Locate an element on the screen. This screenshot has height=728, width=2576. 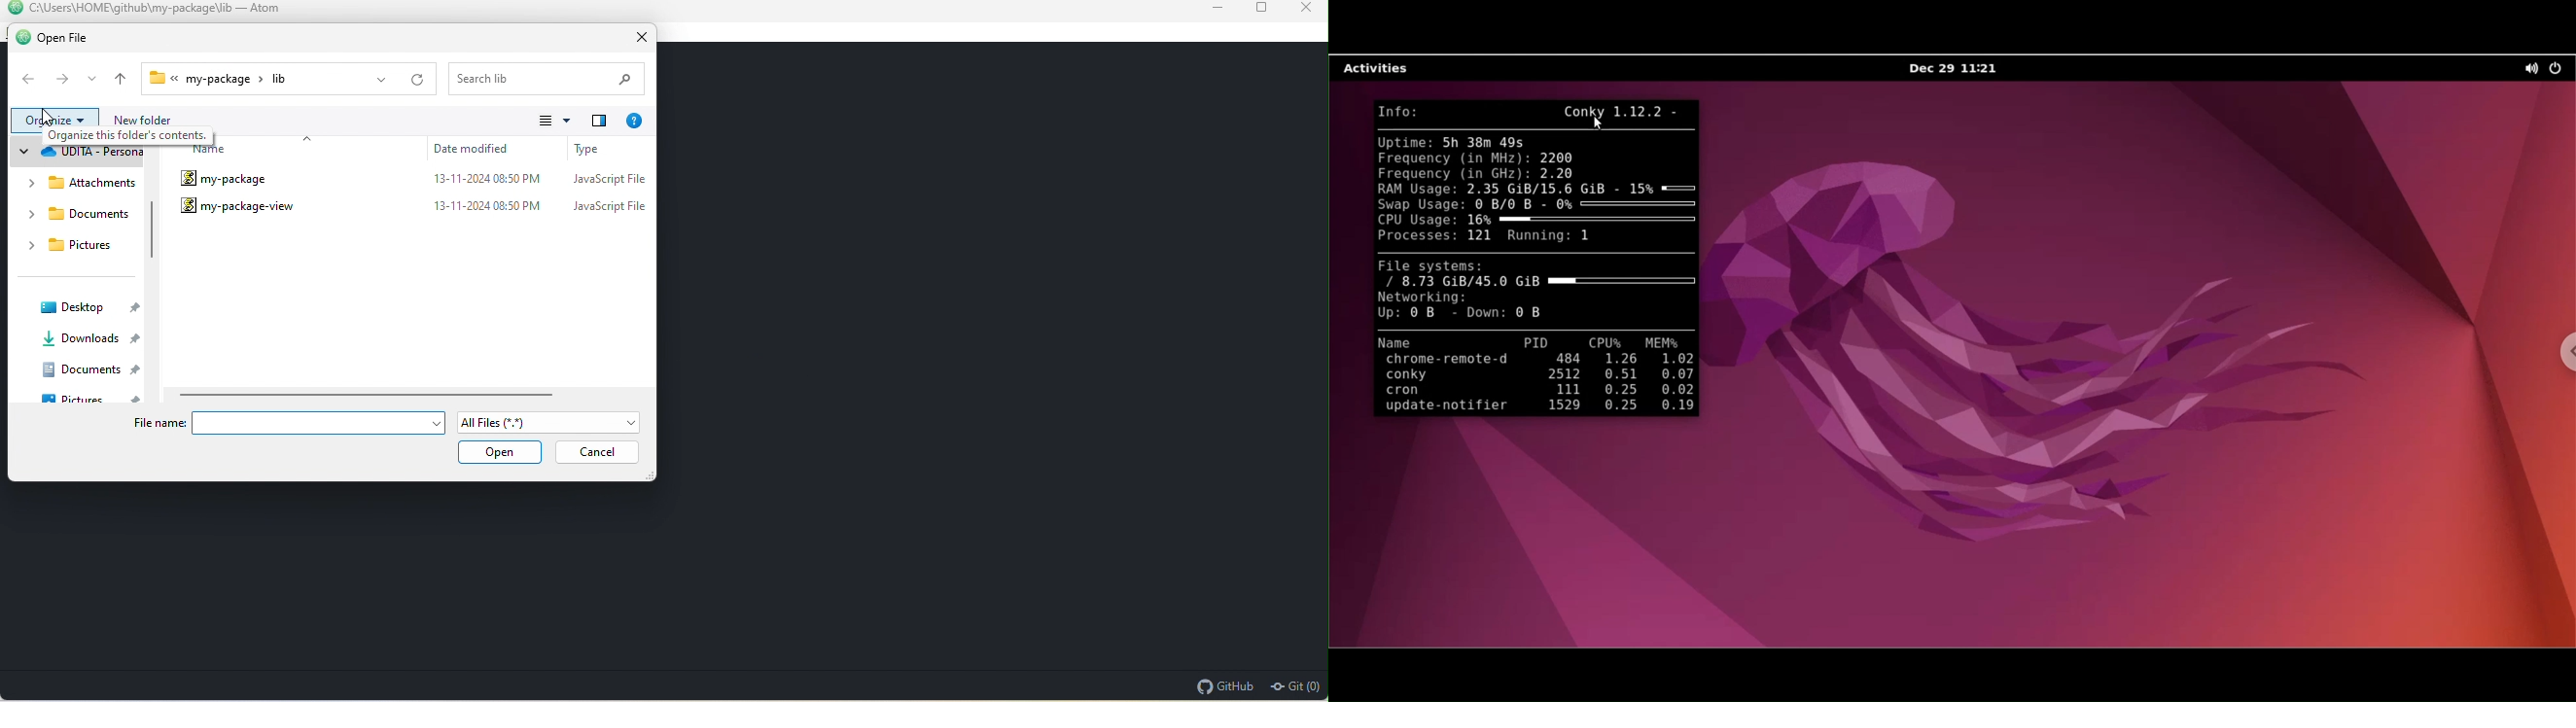
vertical scroll bar is located at coordinates (153, 234).